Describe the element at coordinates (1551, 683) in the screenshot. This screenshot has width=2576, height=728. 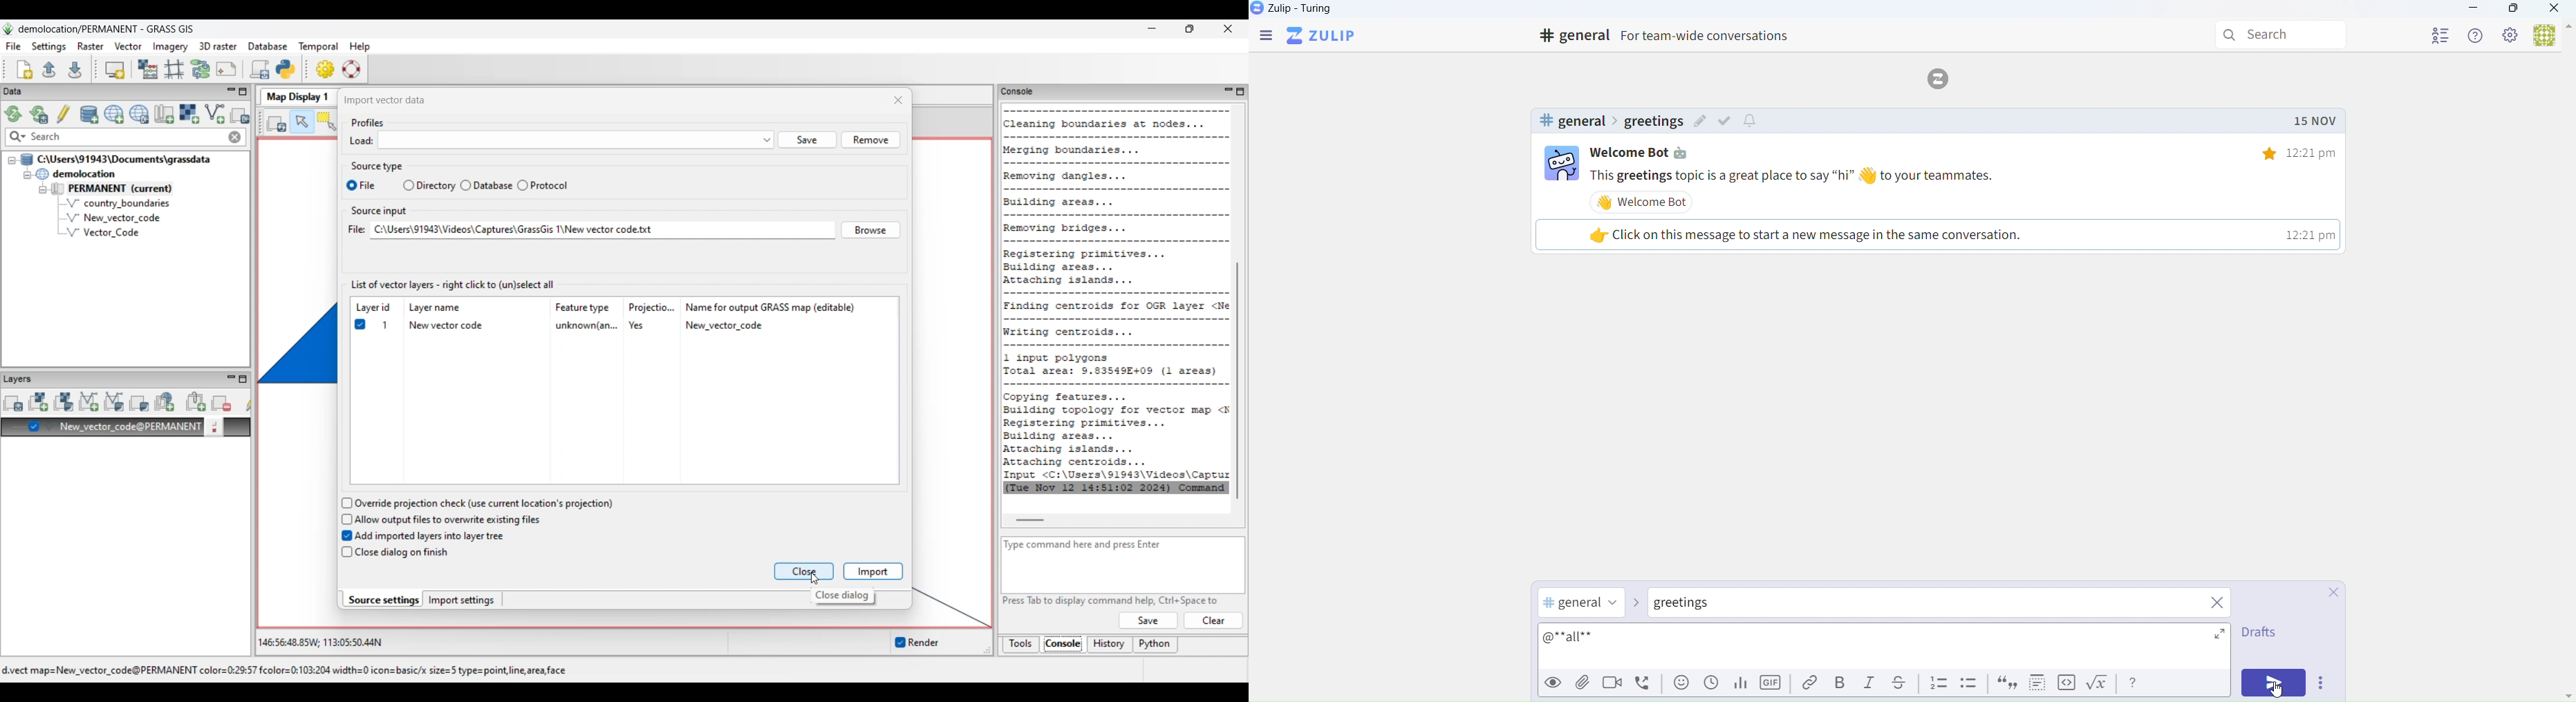
I see `Preview` at that location.